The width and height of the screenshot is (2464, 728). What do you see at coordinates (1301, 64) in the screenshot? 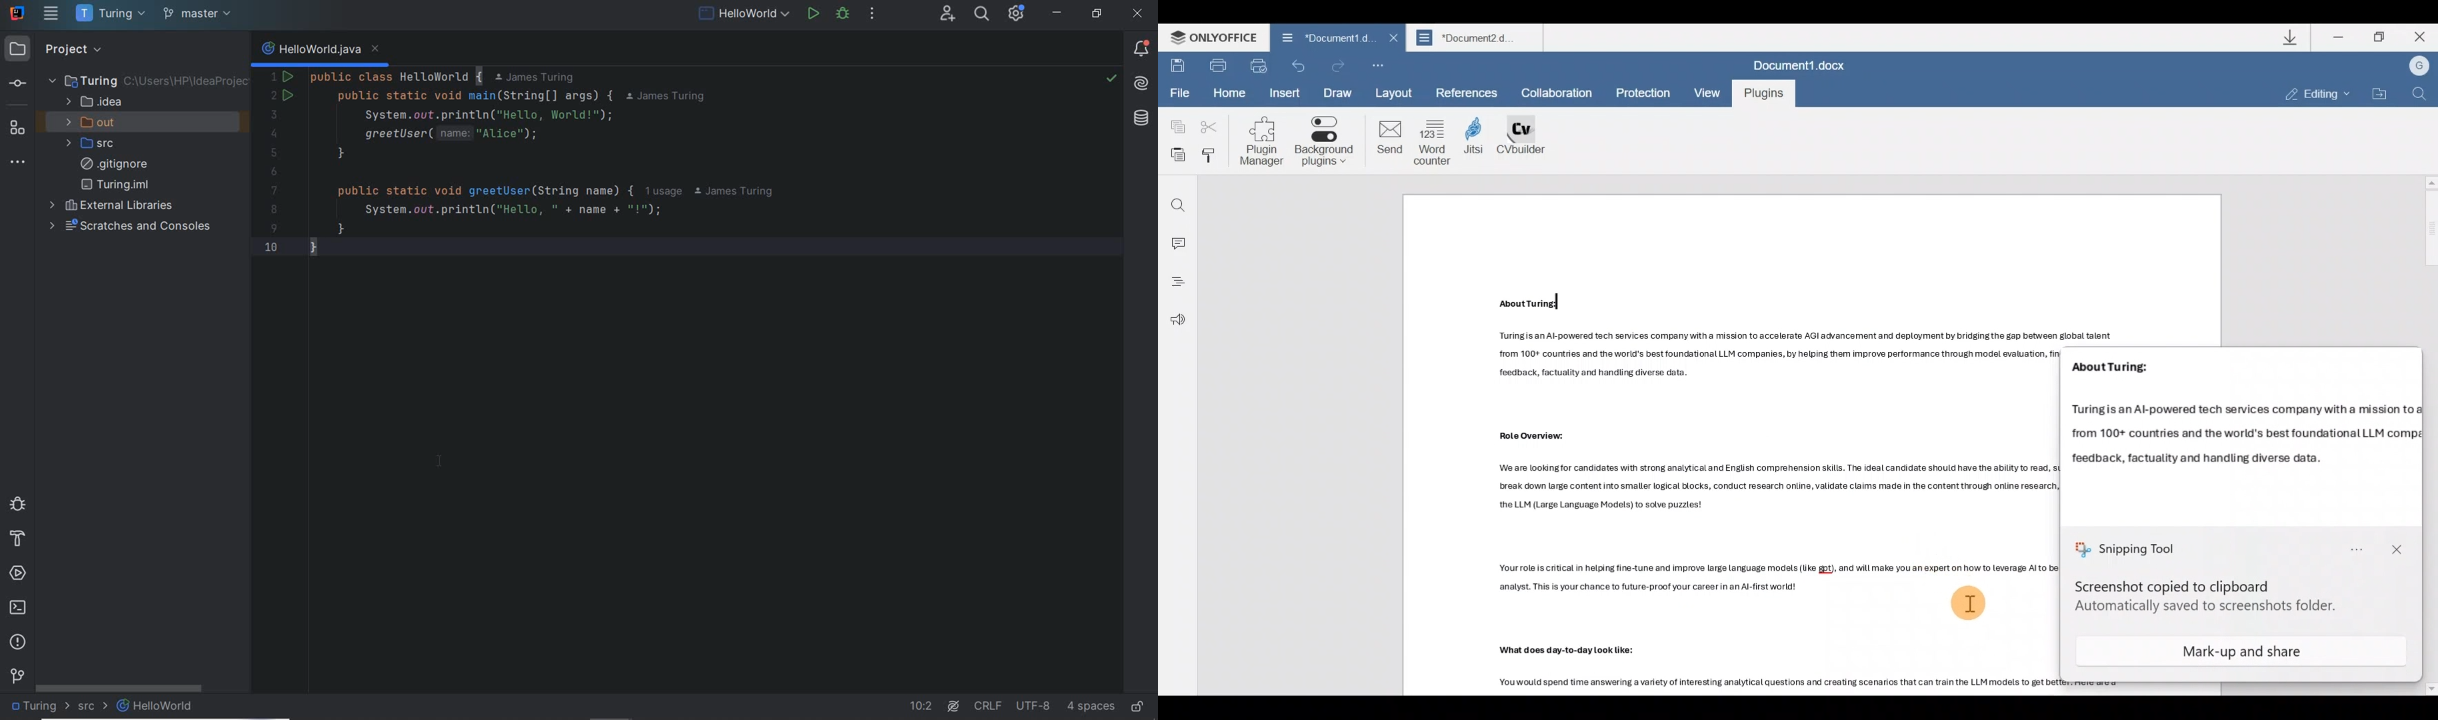
I see `Redo` at bounding box center [1301, 64].